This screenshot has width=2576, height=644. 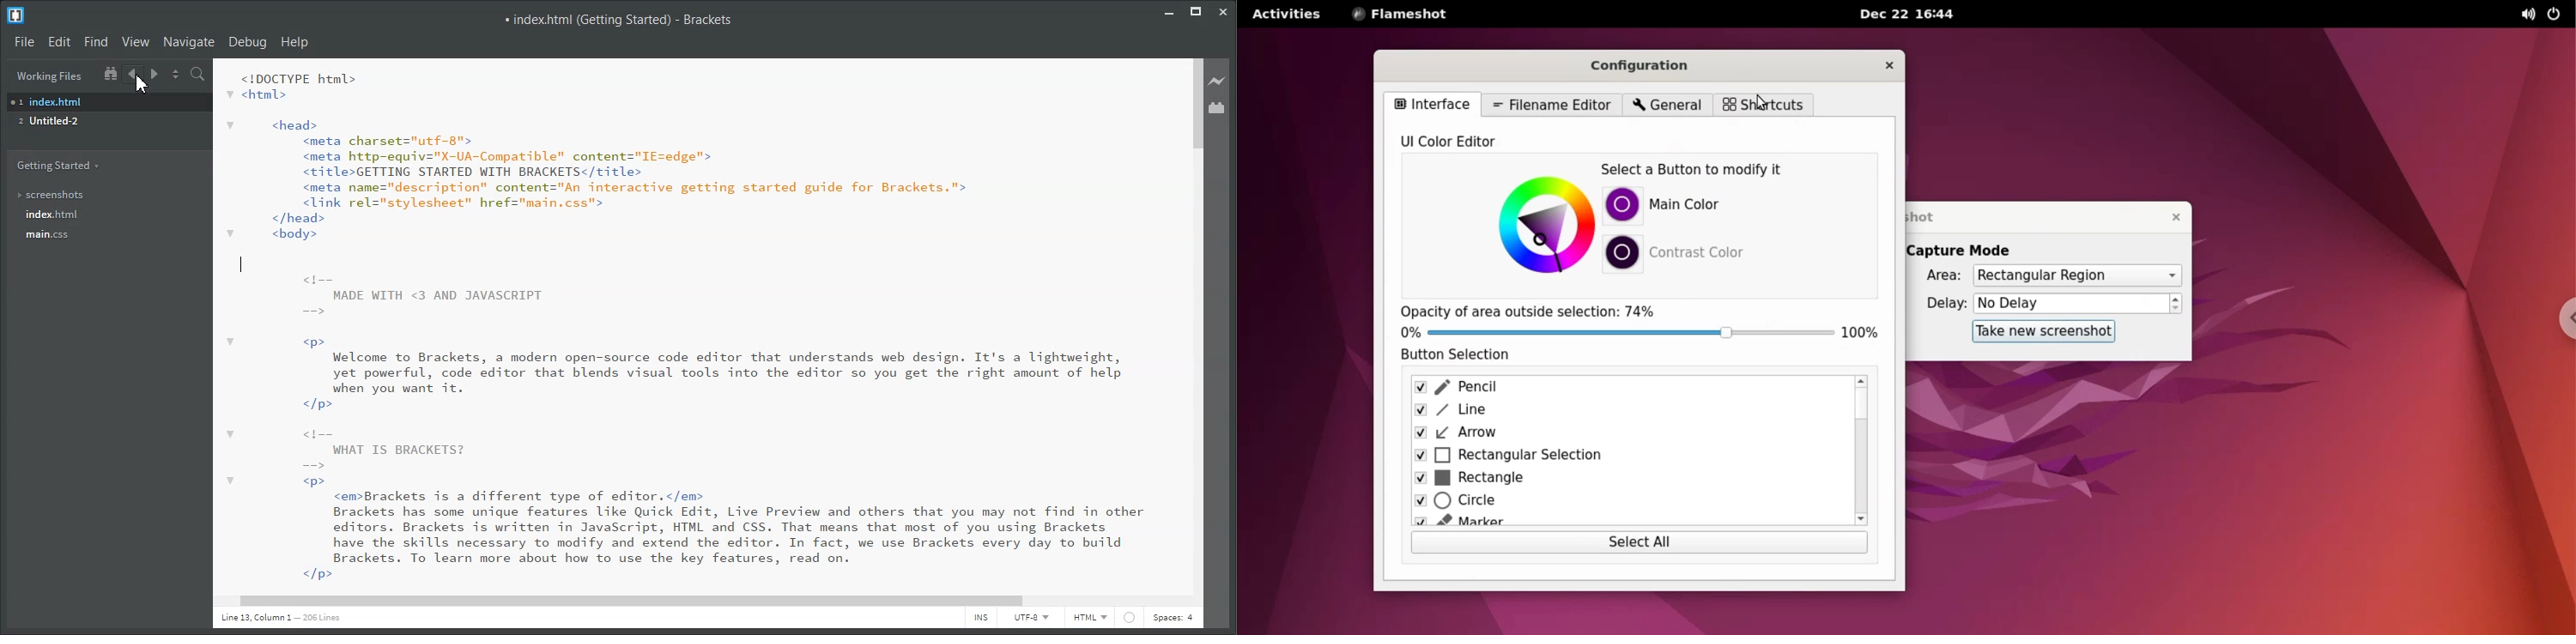 I want to click on index.html, so click(x=52, y=214).